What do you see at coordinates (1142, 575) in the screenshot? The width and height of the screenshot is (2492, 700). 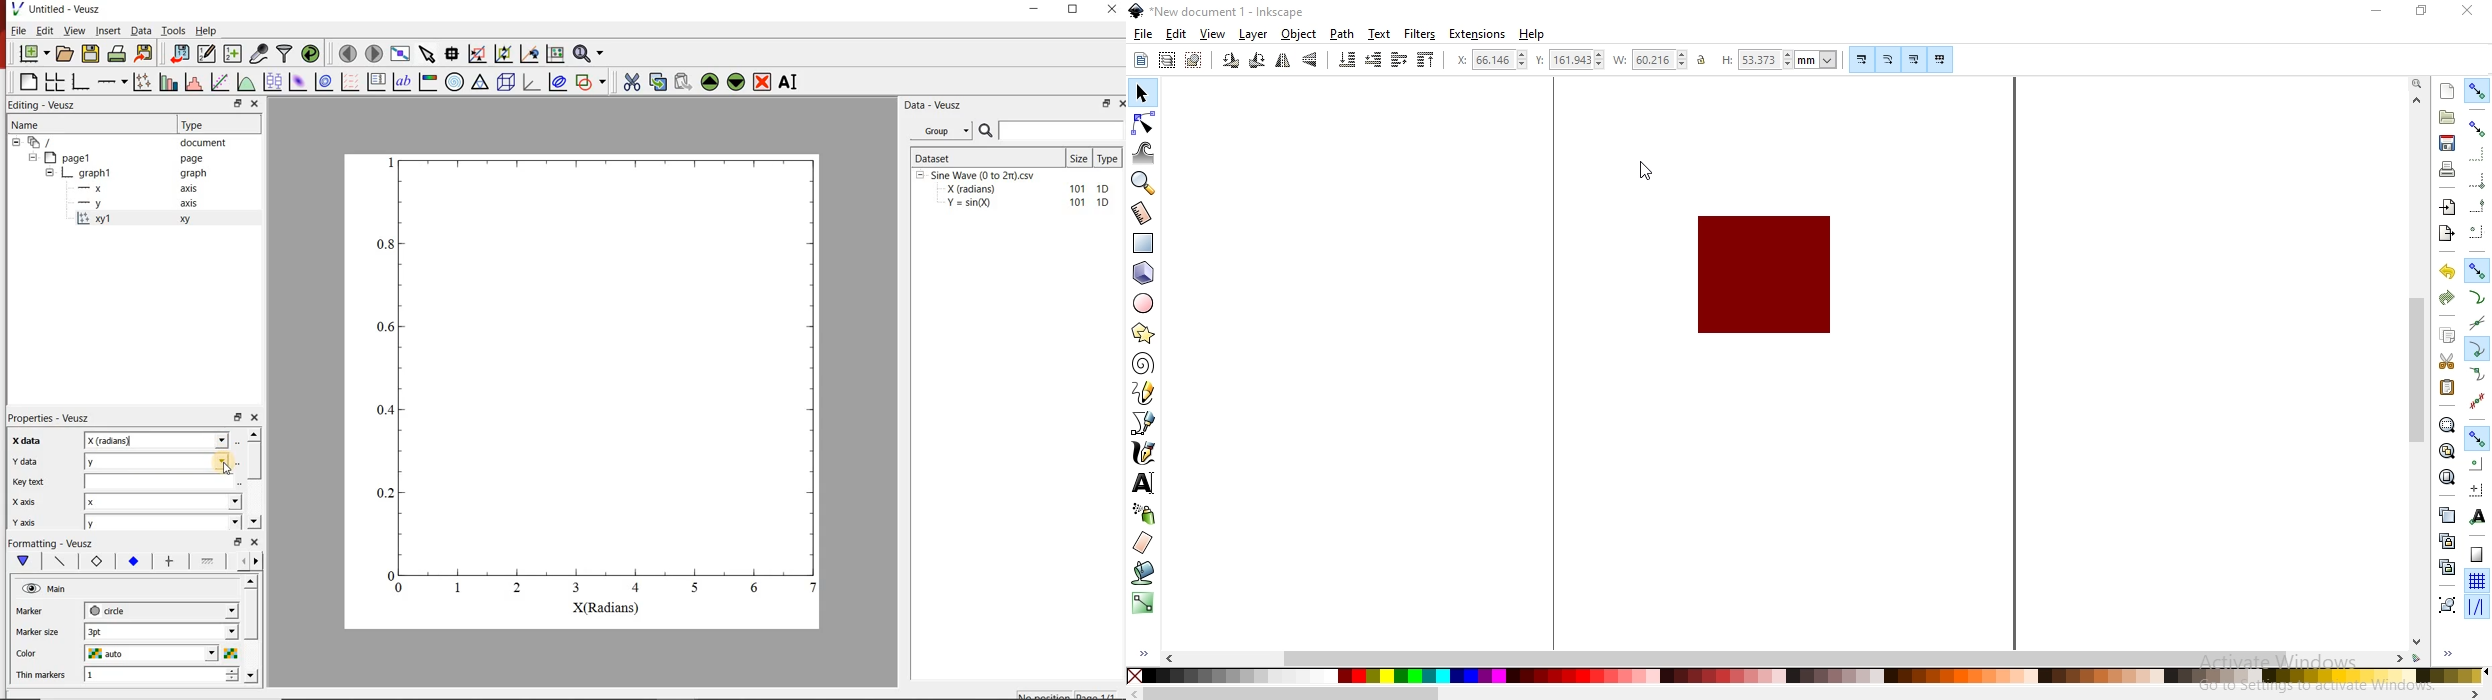 I see `fill bounded areas` at bounding box center [1142, 575].